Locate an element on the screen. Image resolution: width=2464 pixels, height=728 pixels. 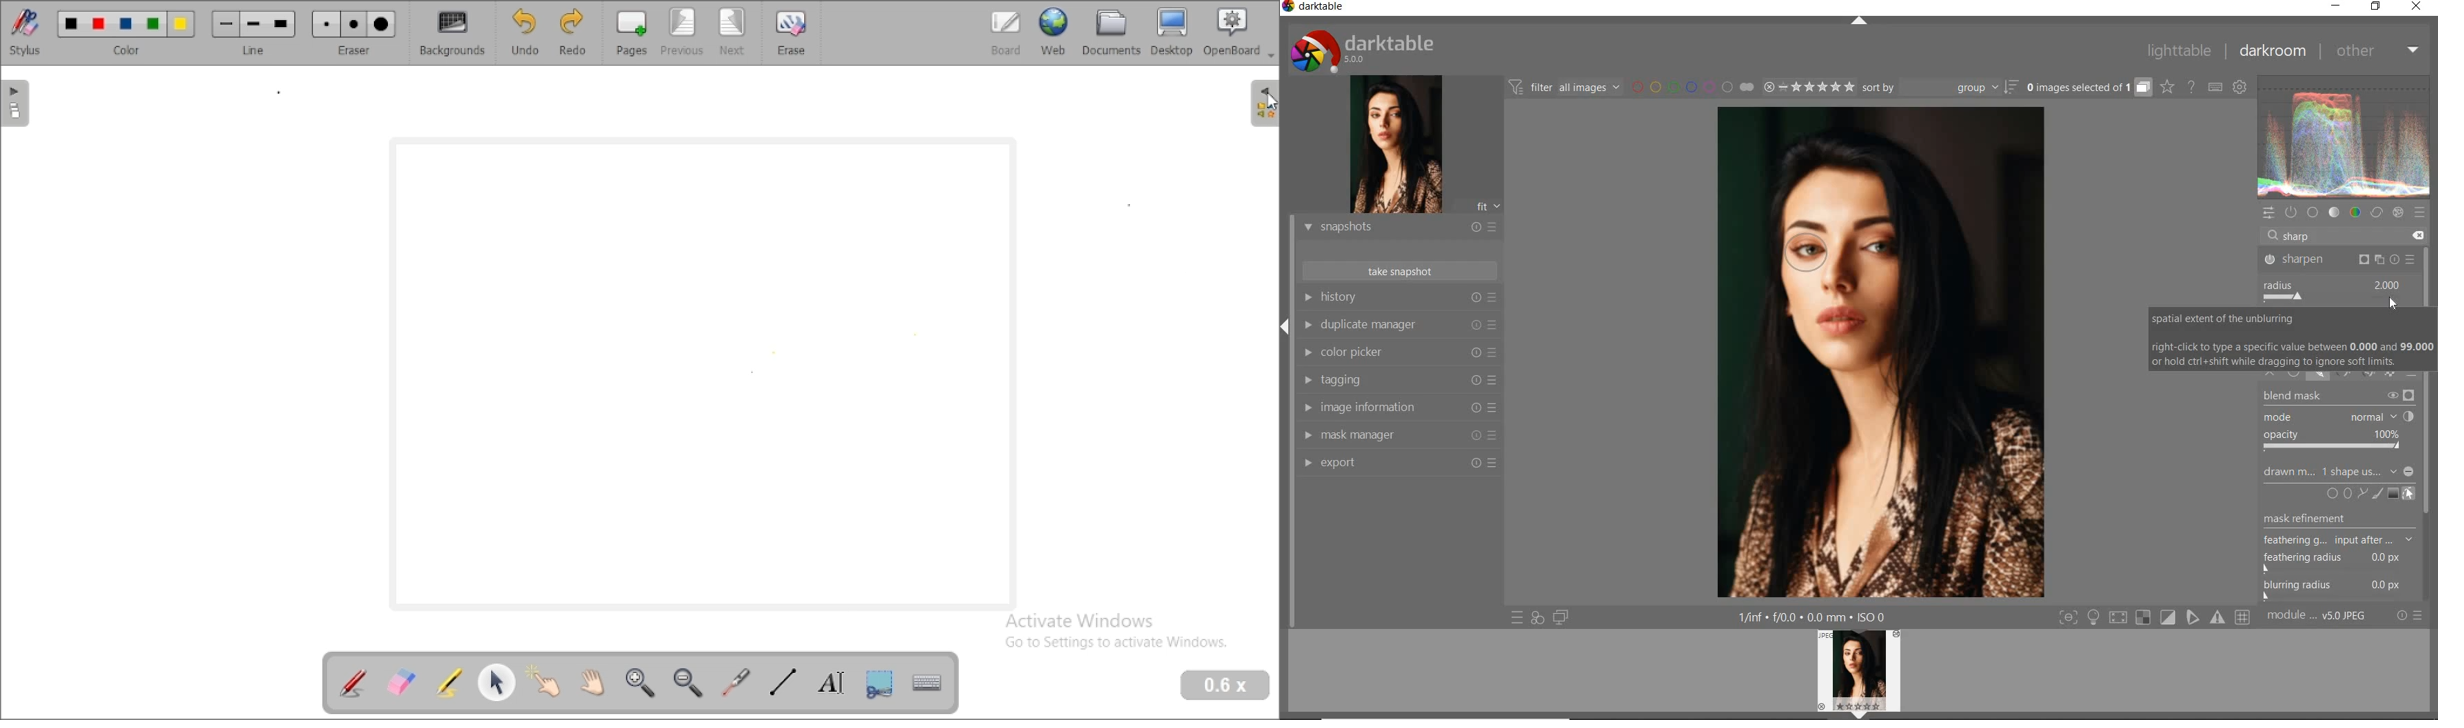
dropdown is located at coordinates (2394, 471).